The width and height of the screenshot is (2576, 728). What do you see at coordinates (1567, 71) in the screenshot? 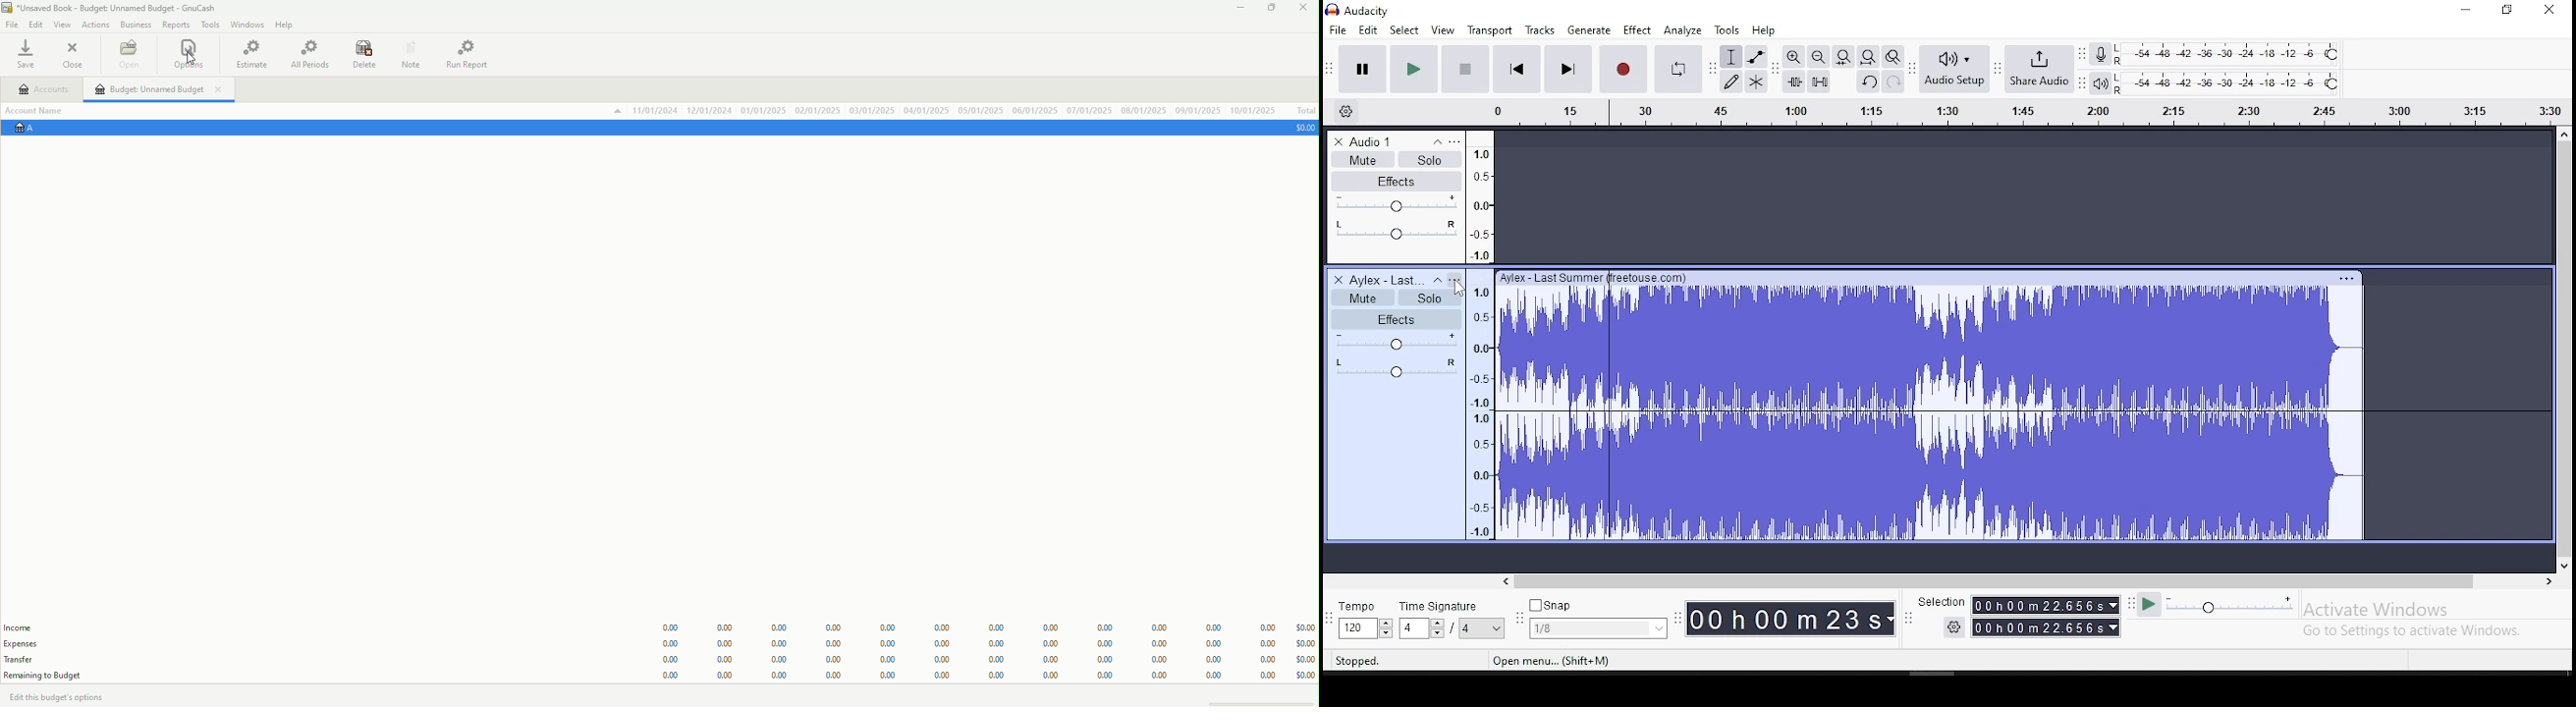
I see `skip to end` at bounding box center [1567, 71].